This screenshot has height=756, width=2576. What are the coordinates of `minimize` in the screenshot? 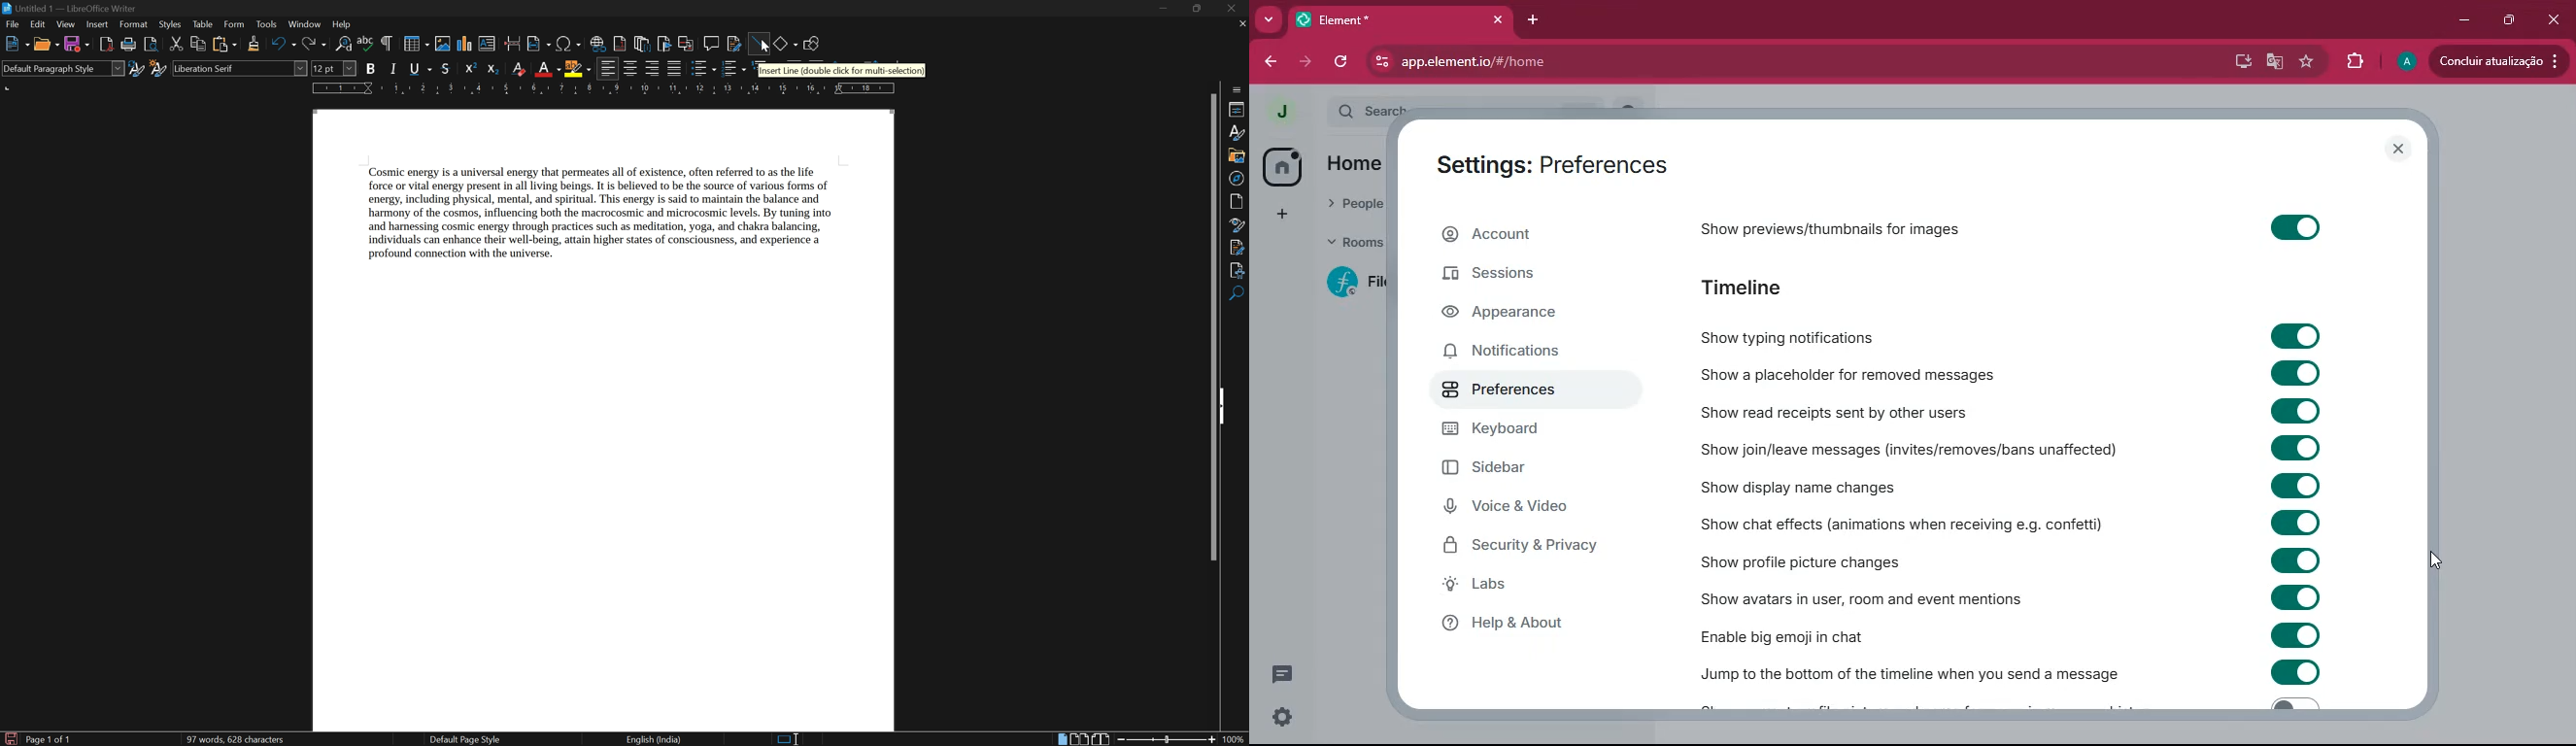 It's located at (1166, 9).